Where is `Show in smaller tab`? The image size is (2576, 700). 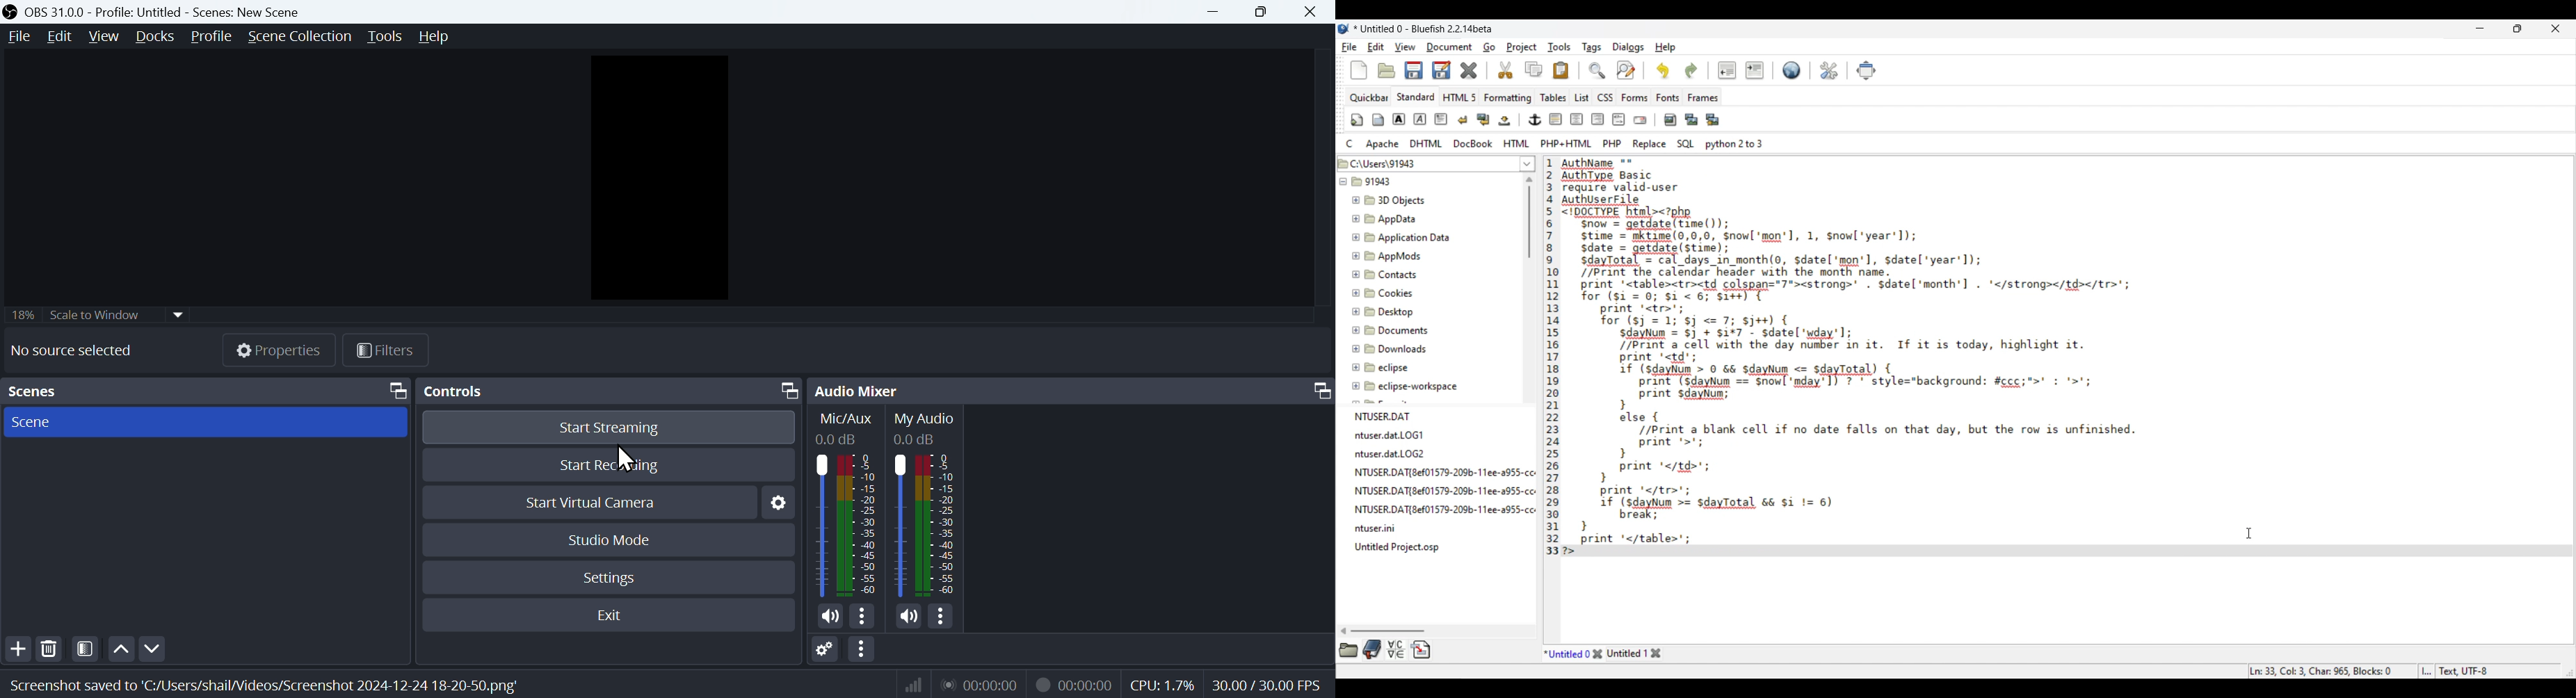
Show in smaller tab is located at coordinates (2518, 28).